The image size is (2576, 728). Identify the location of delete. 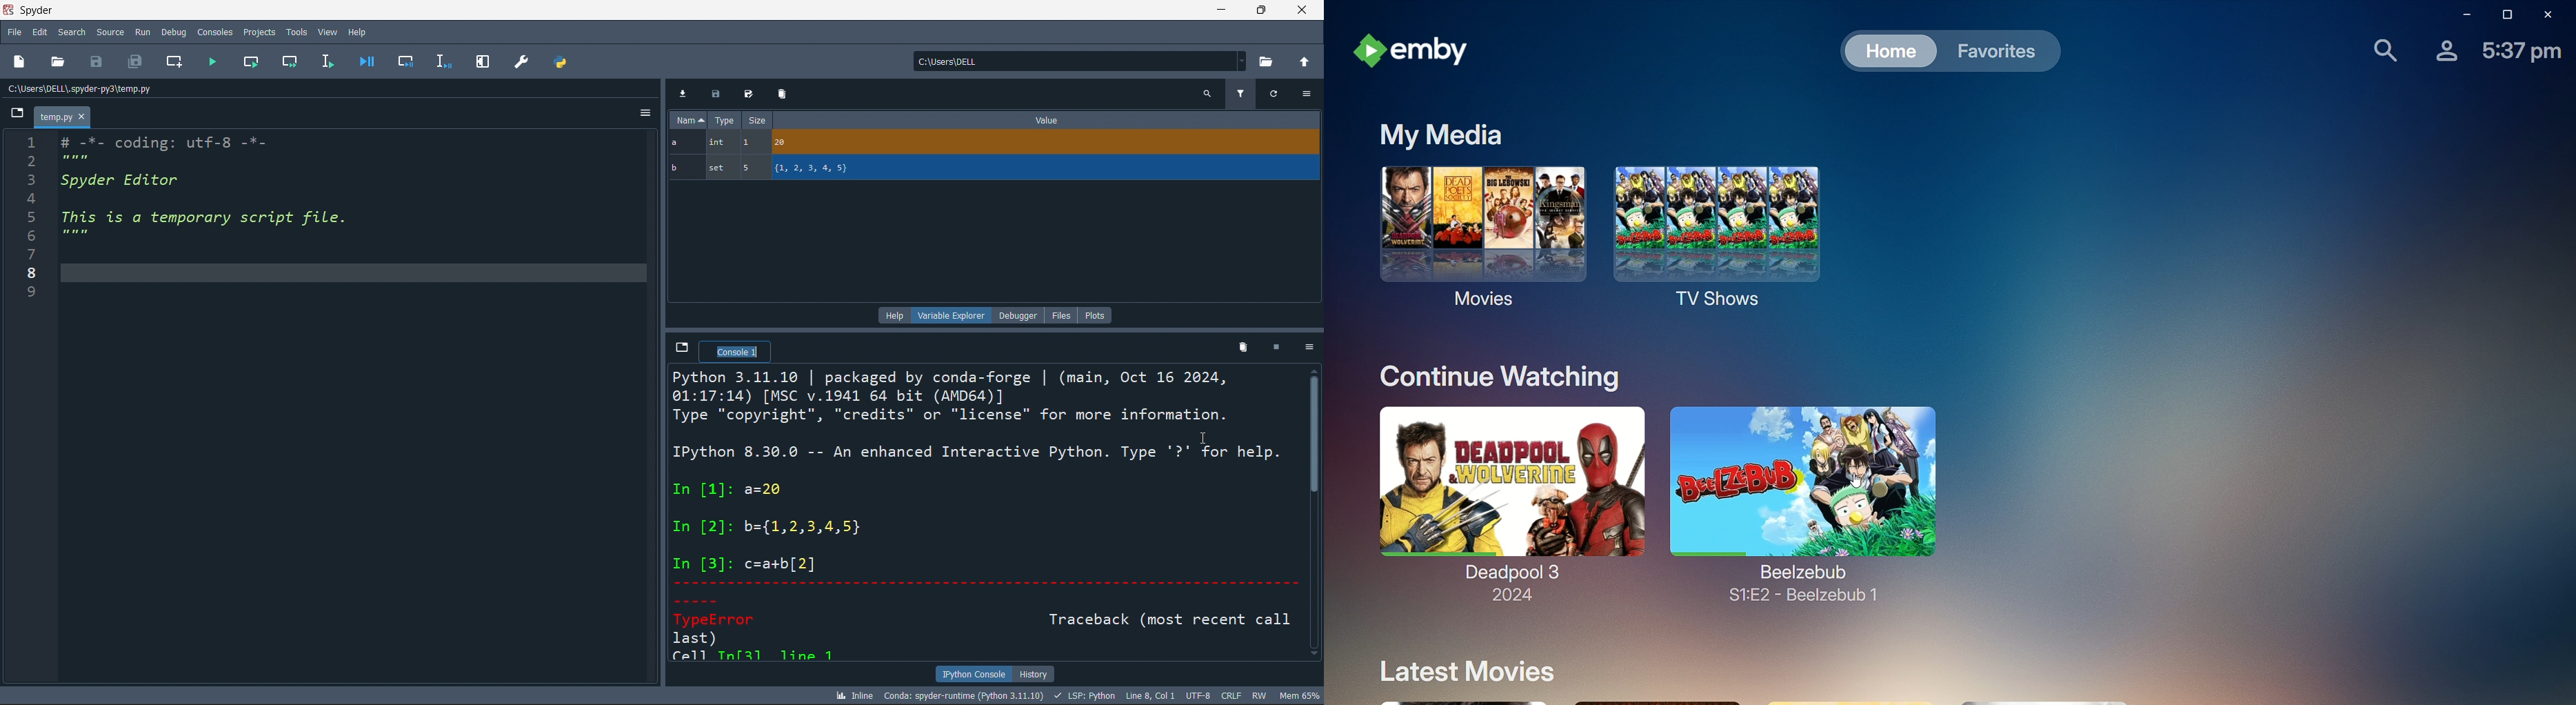
(1240, 346).